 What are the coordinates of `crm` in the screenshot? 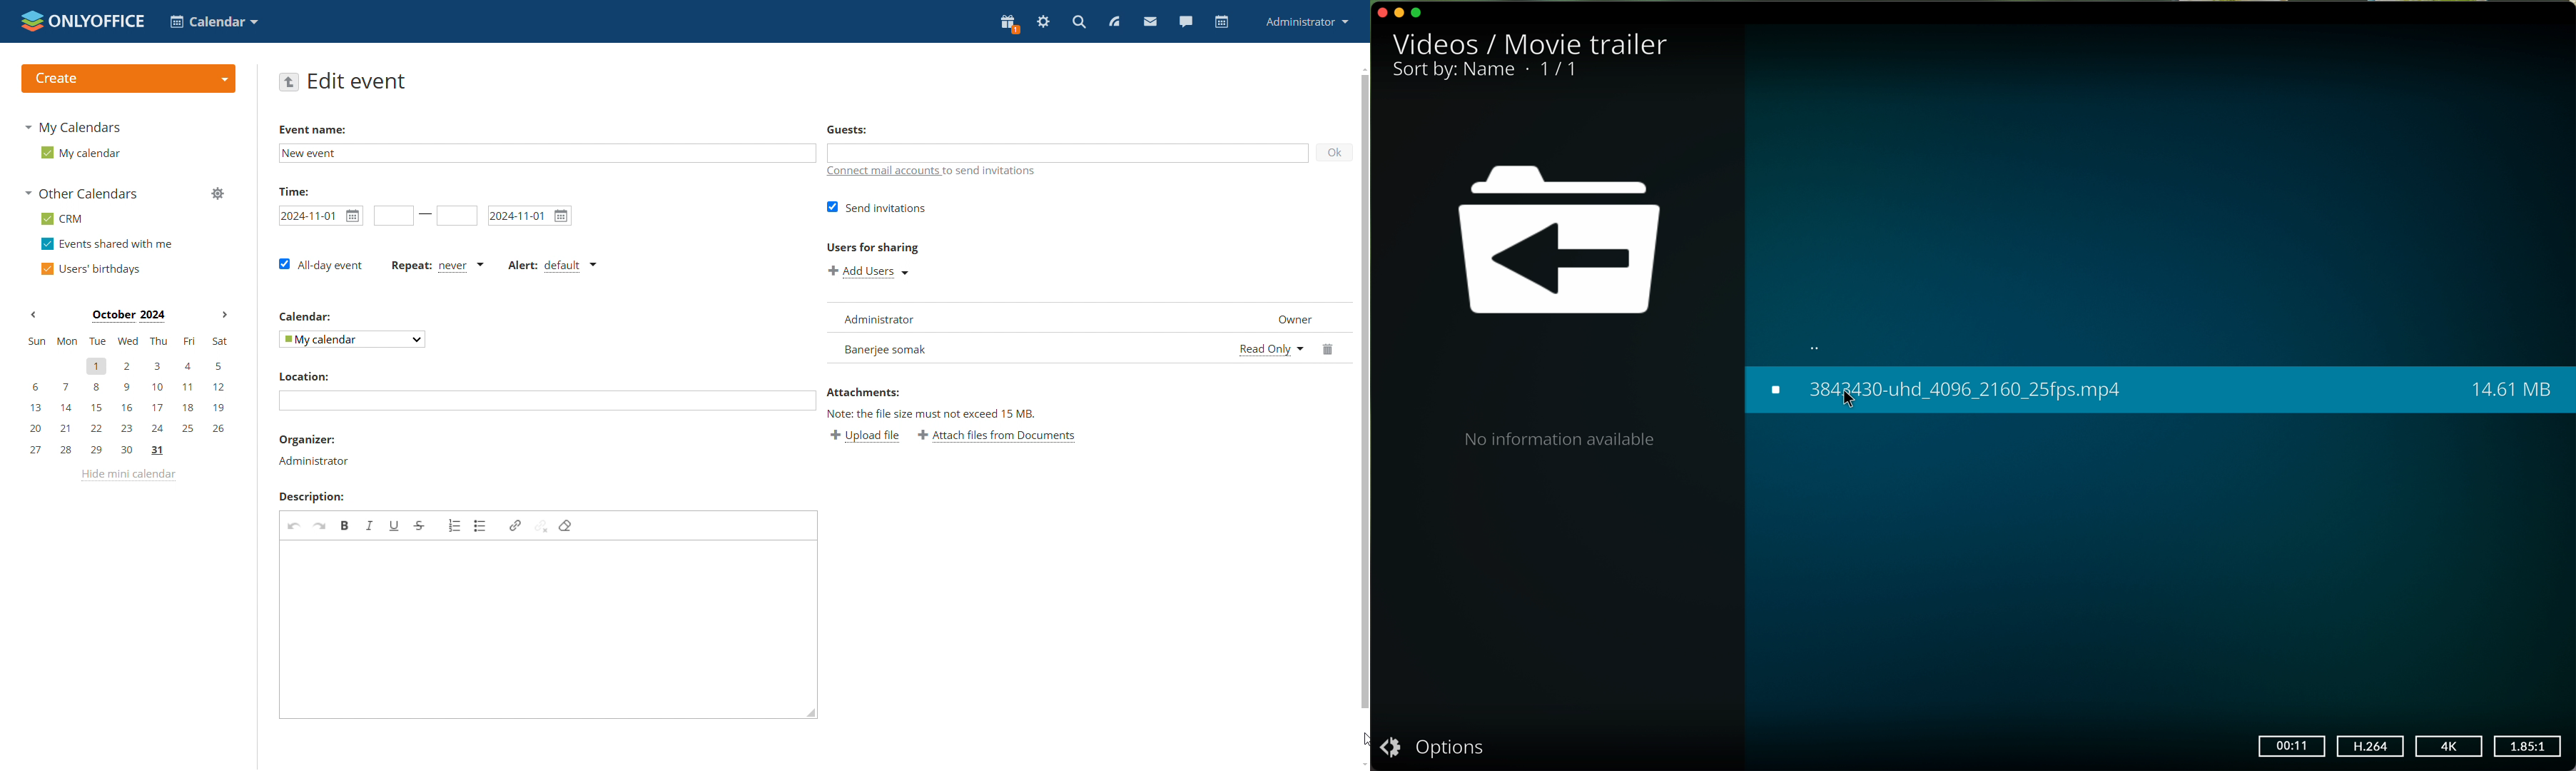 It's located at (63, 218).